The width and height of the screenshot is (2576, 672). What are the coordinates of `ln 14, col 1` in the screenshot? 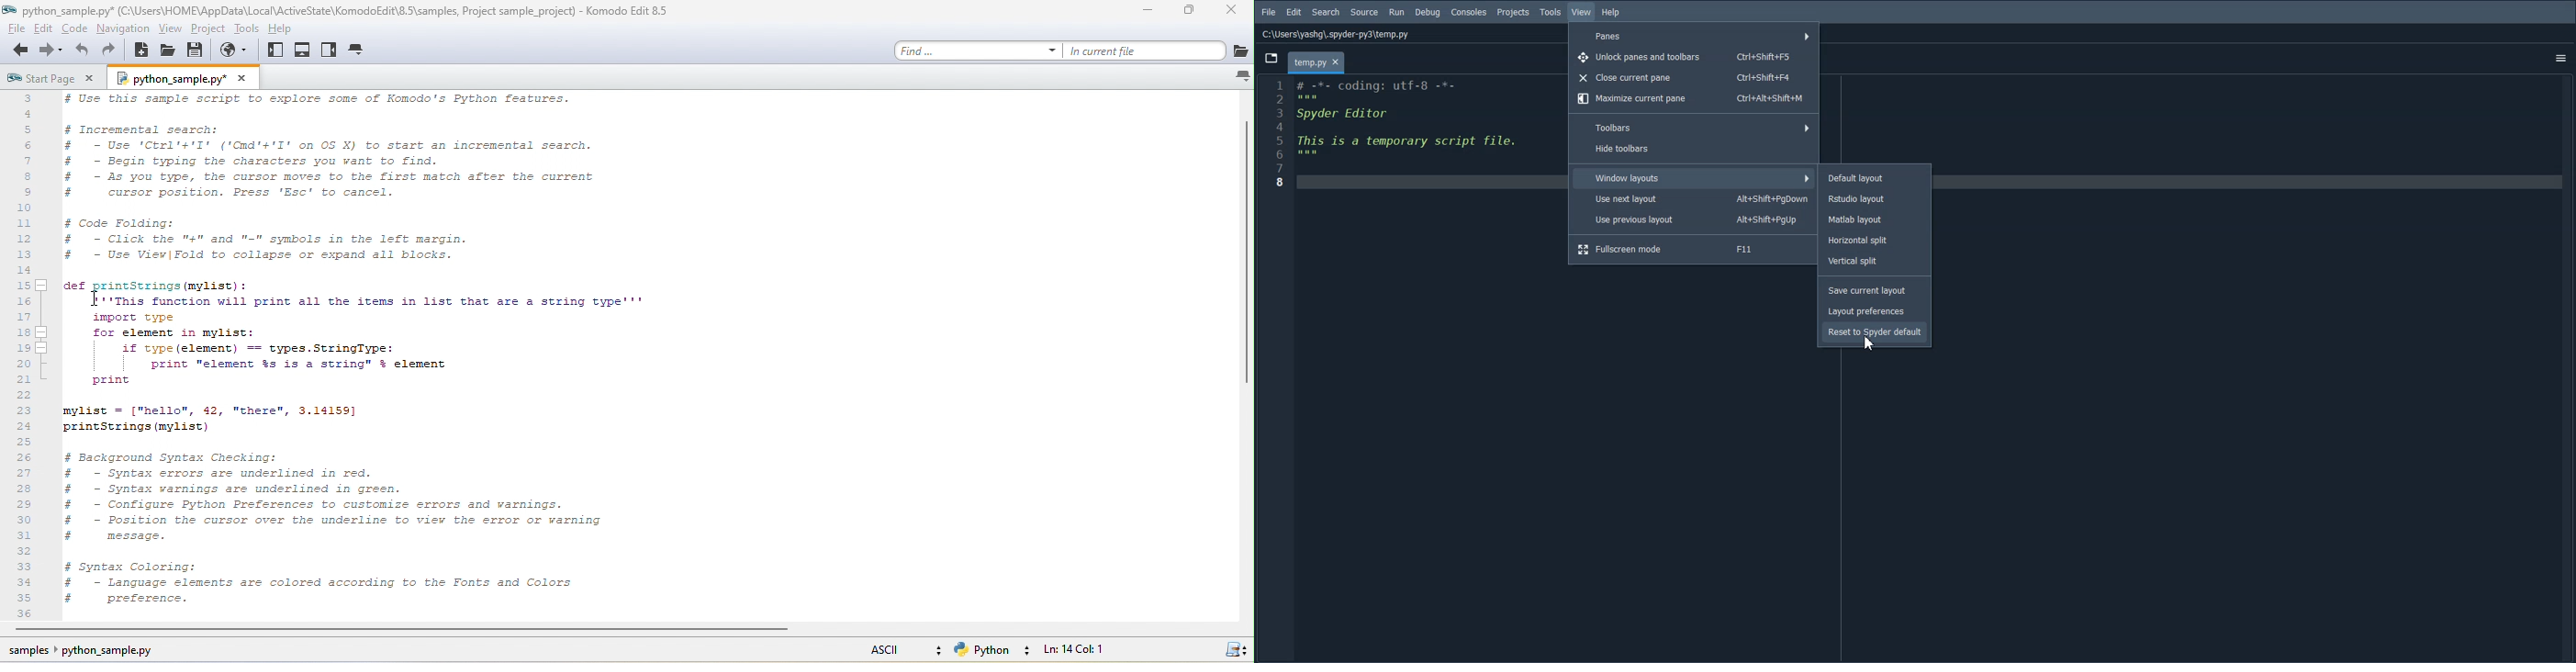 It's located at (1108, 650).